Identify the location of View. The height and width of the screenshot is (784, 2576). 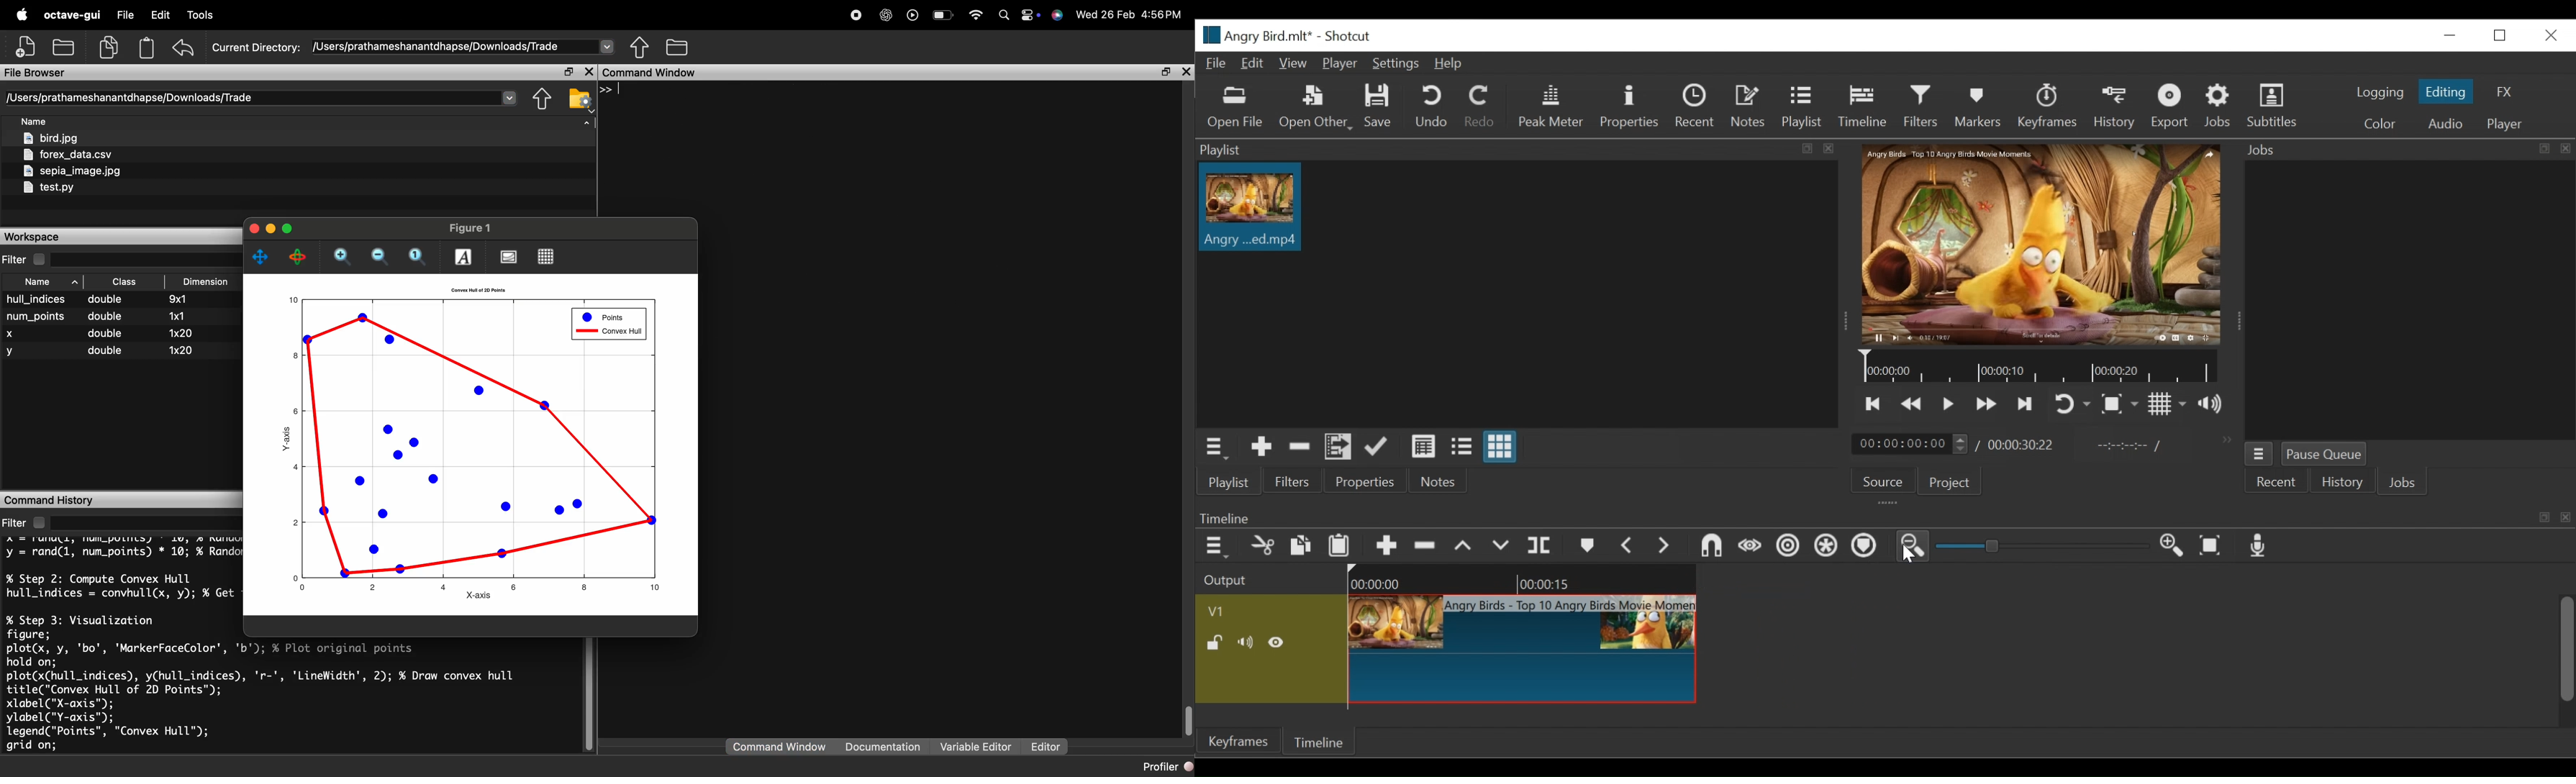
(1292, 64).